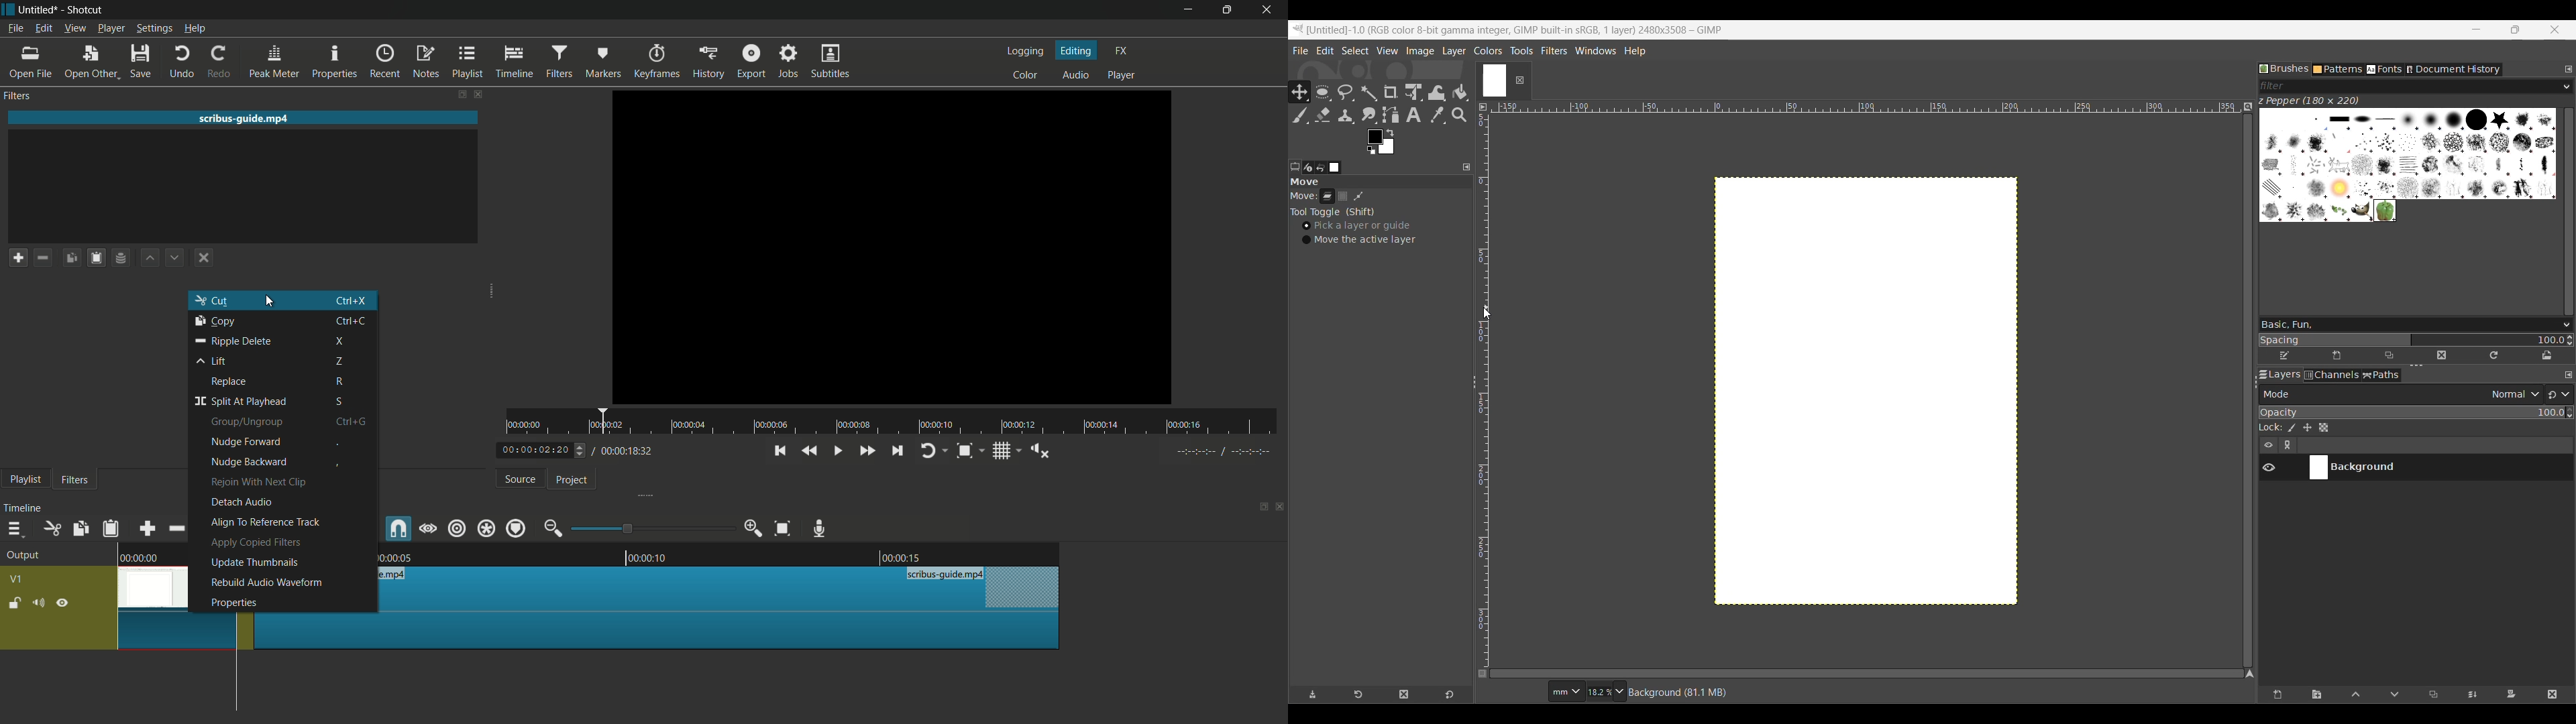 This screenshot has height=728, width=2576. Describe the element at coordinates (486, 528) in the screenshot. I see `ripple all tracks` at that location.